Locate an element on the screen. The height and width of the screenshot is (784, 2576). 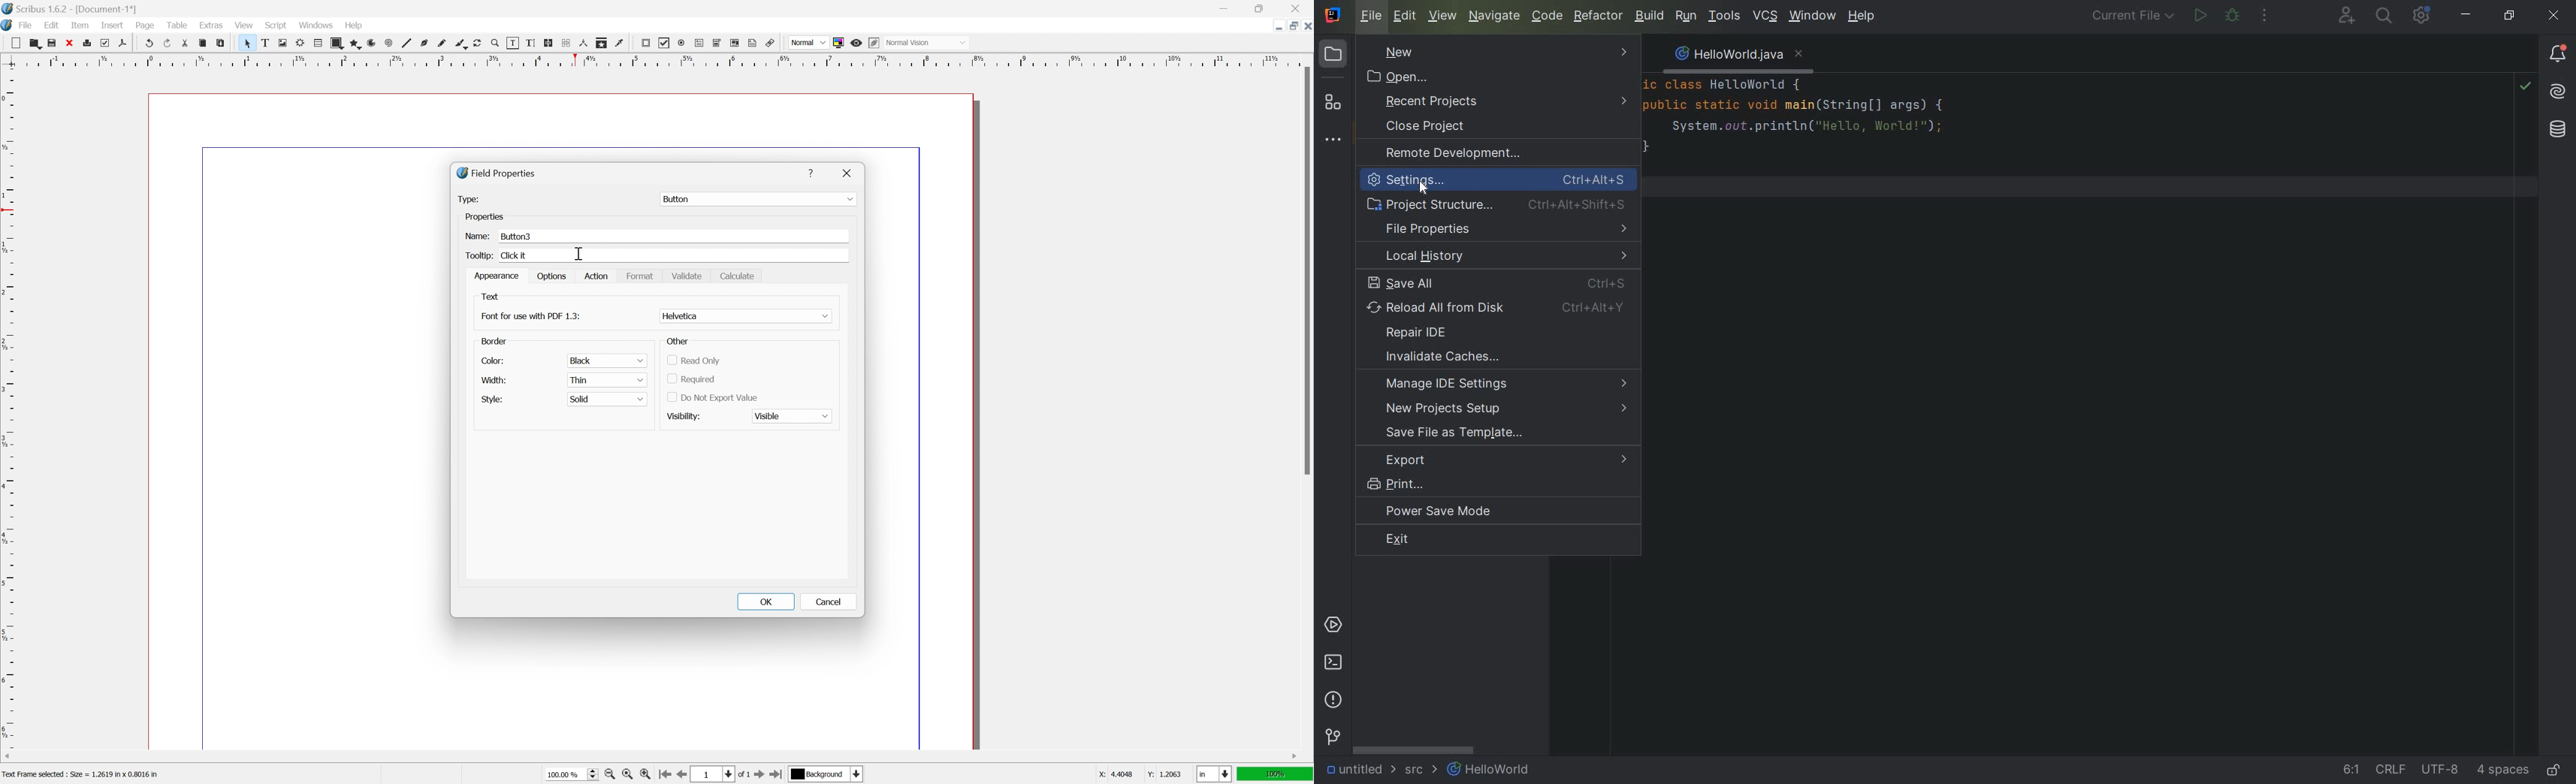
SERVICES is located at coordinates (1333, 626).